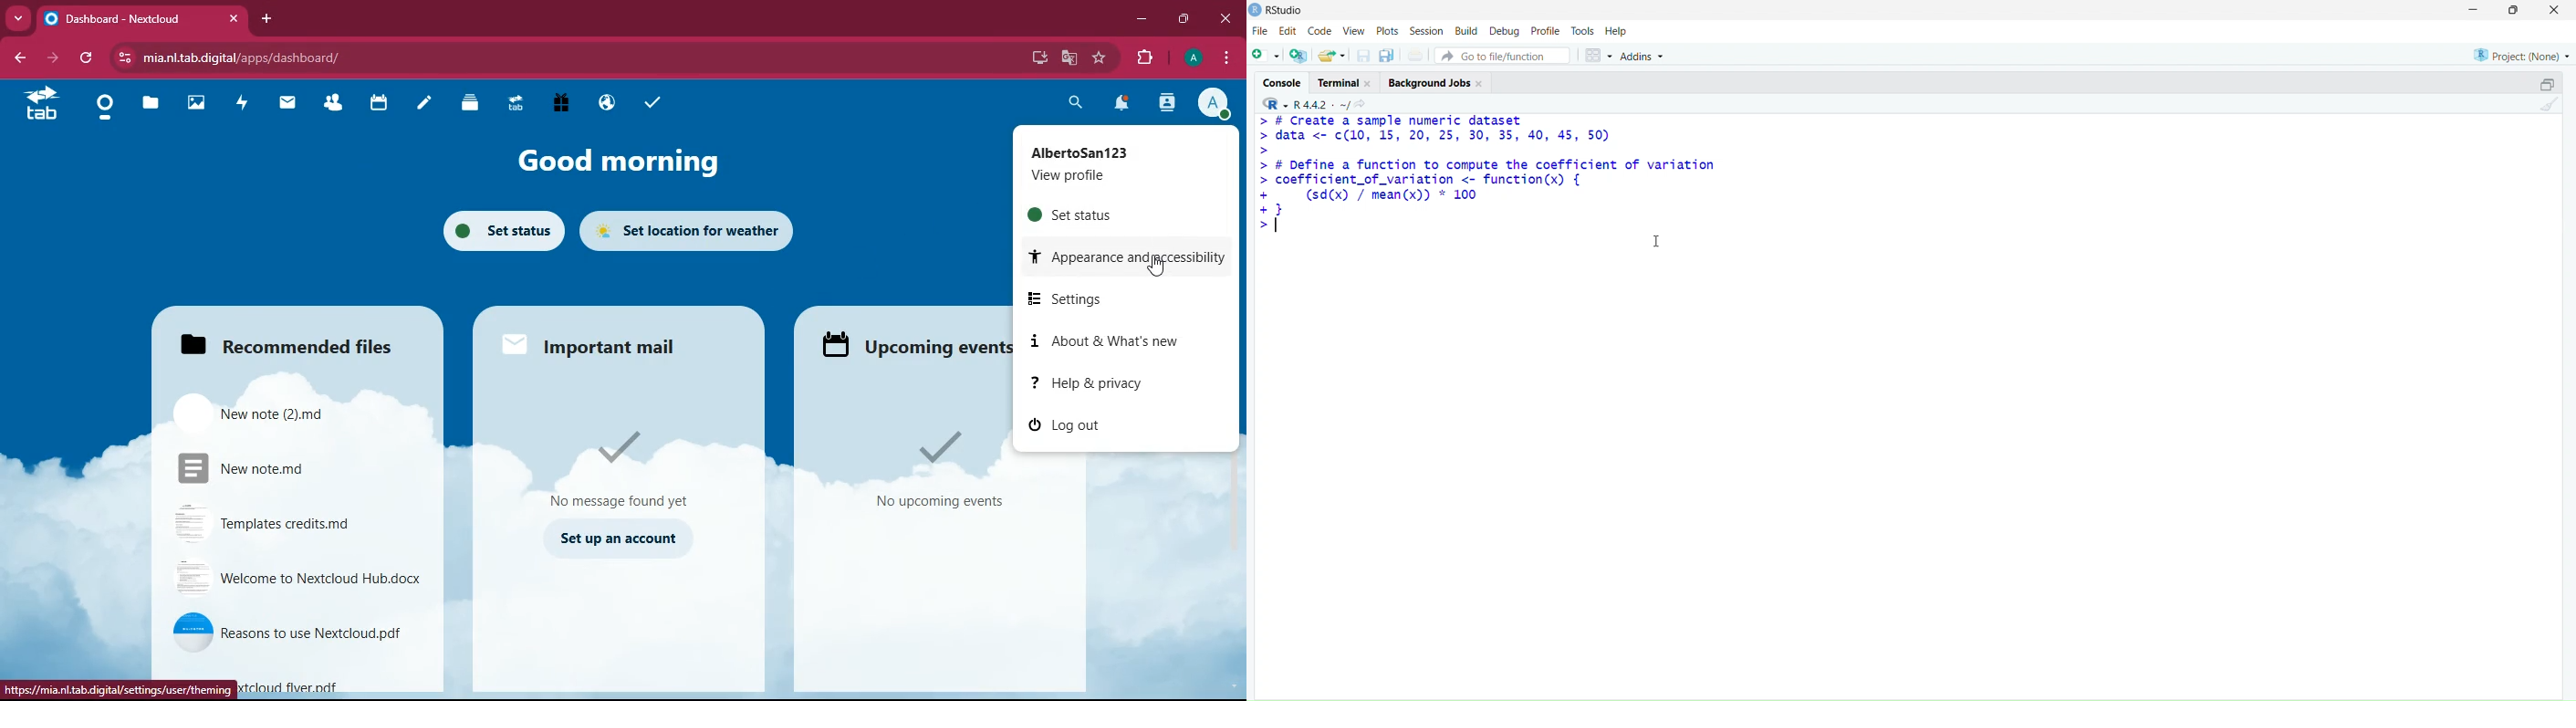 Image resolution: width=2576 pixels, height=728 pixels. Describe the element at coordinates (622, 542) in the screenshot. I see `set up` at that location.